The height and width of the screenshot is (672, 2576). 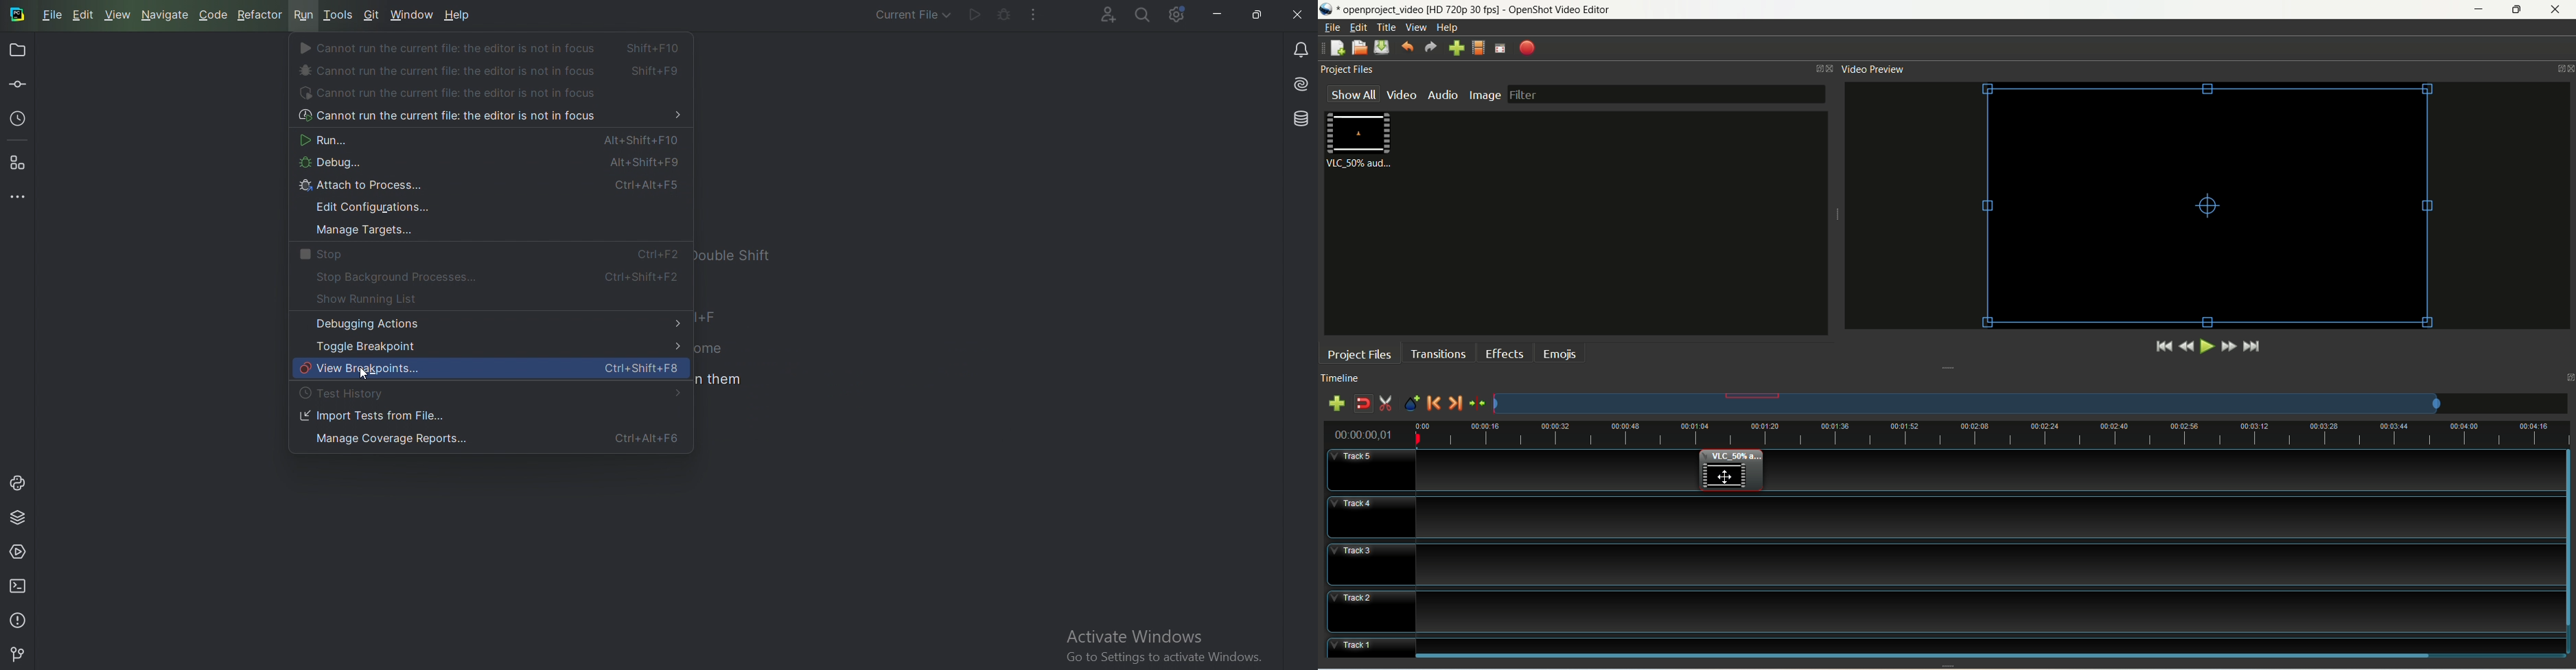 I want to click on undo, so click(x=1407, y=49).